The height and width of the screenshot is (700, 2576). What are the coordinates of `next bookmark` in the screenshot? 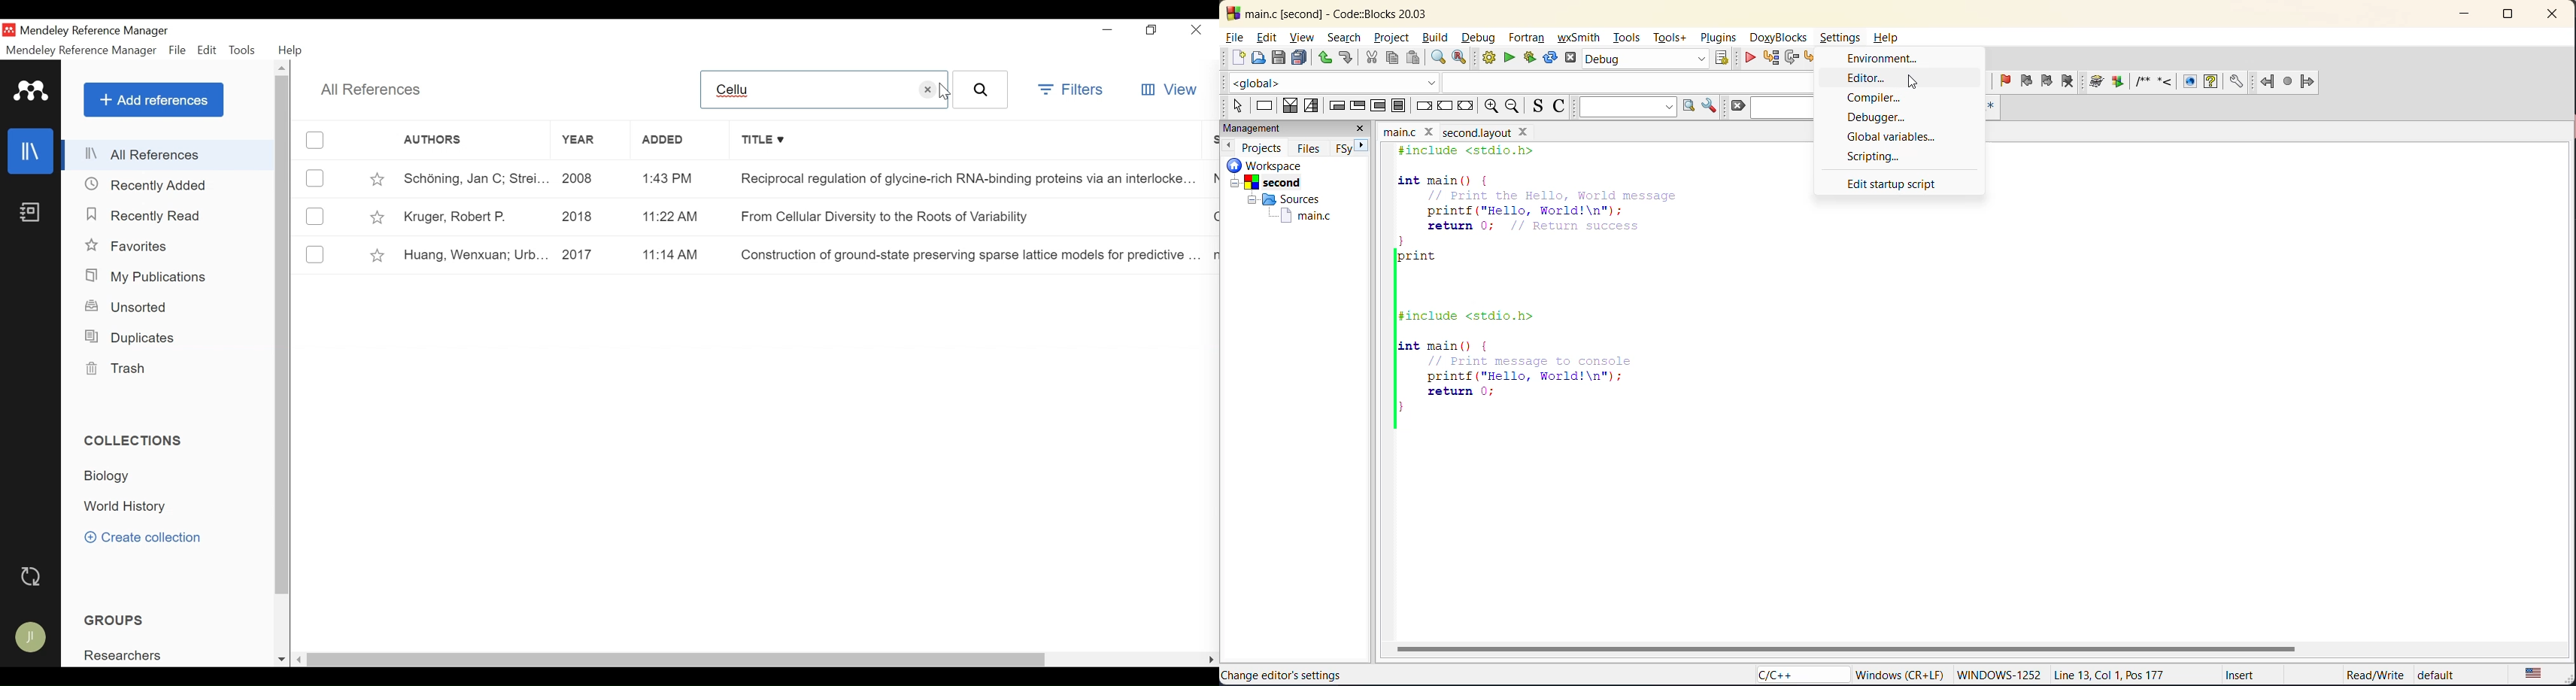 It's located at (2049, 81).